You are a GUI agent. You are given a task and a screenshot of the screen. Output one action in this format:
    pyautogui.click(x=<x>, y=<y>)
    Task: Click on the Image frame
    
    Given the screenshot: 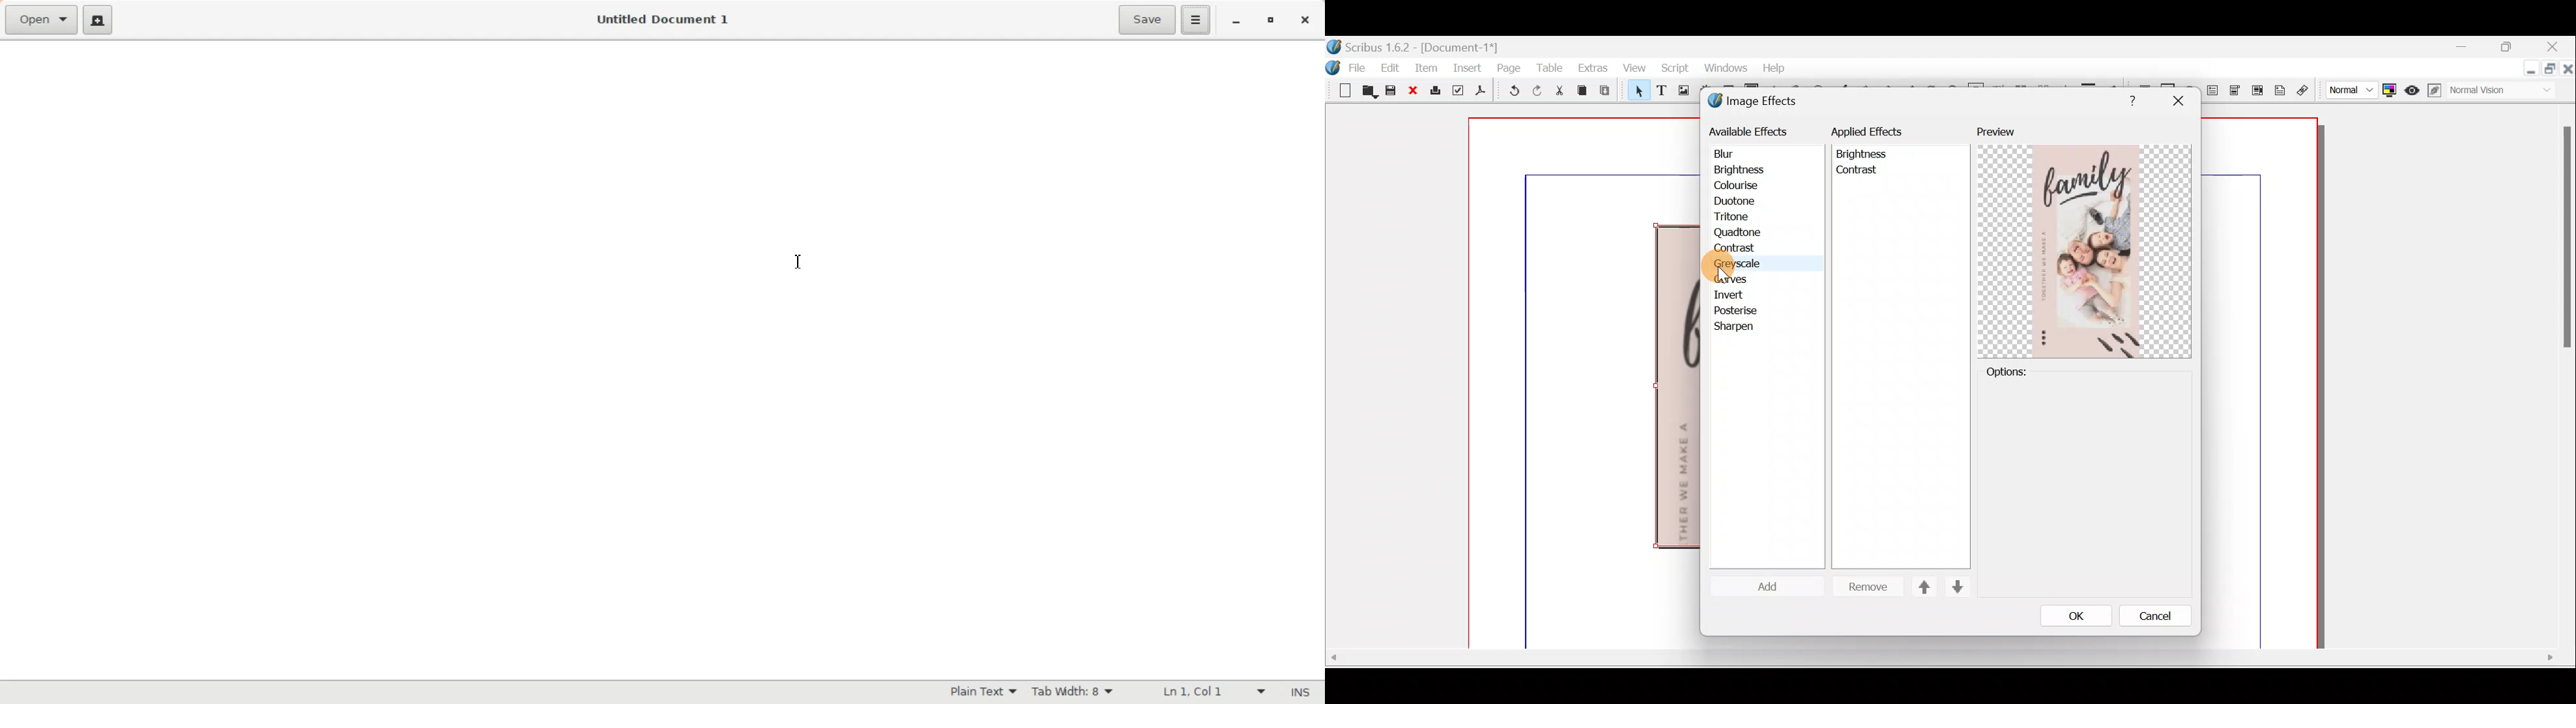 What is the action you would take?
    pyautogui.click(x=1680, y=91)
    